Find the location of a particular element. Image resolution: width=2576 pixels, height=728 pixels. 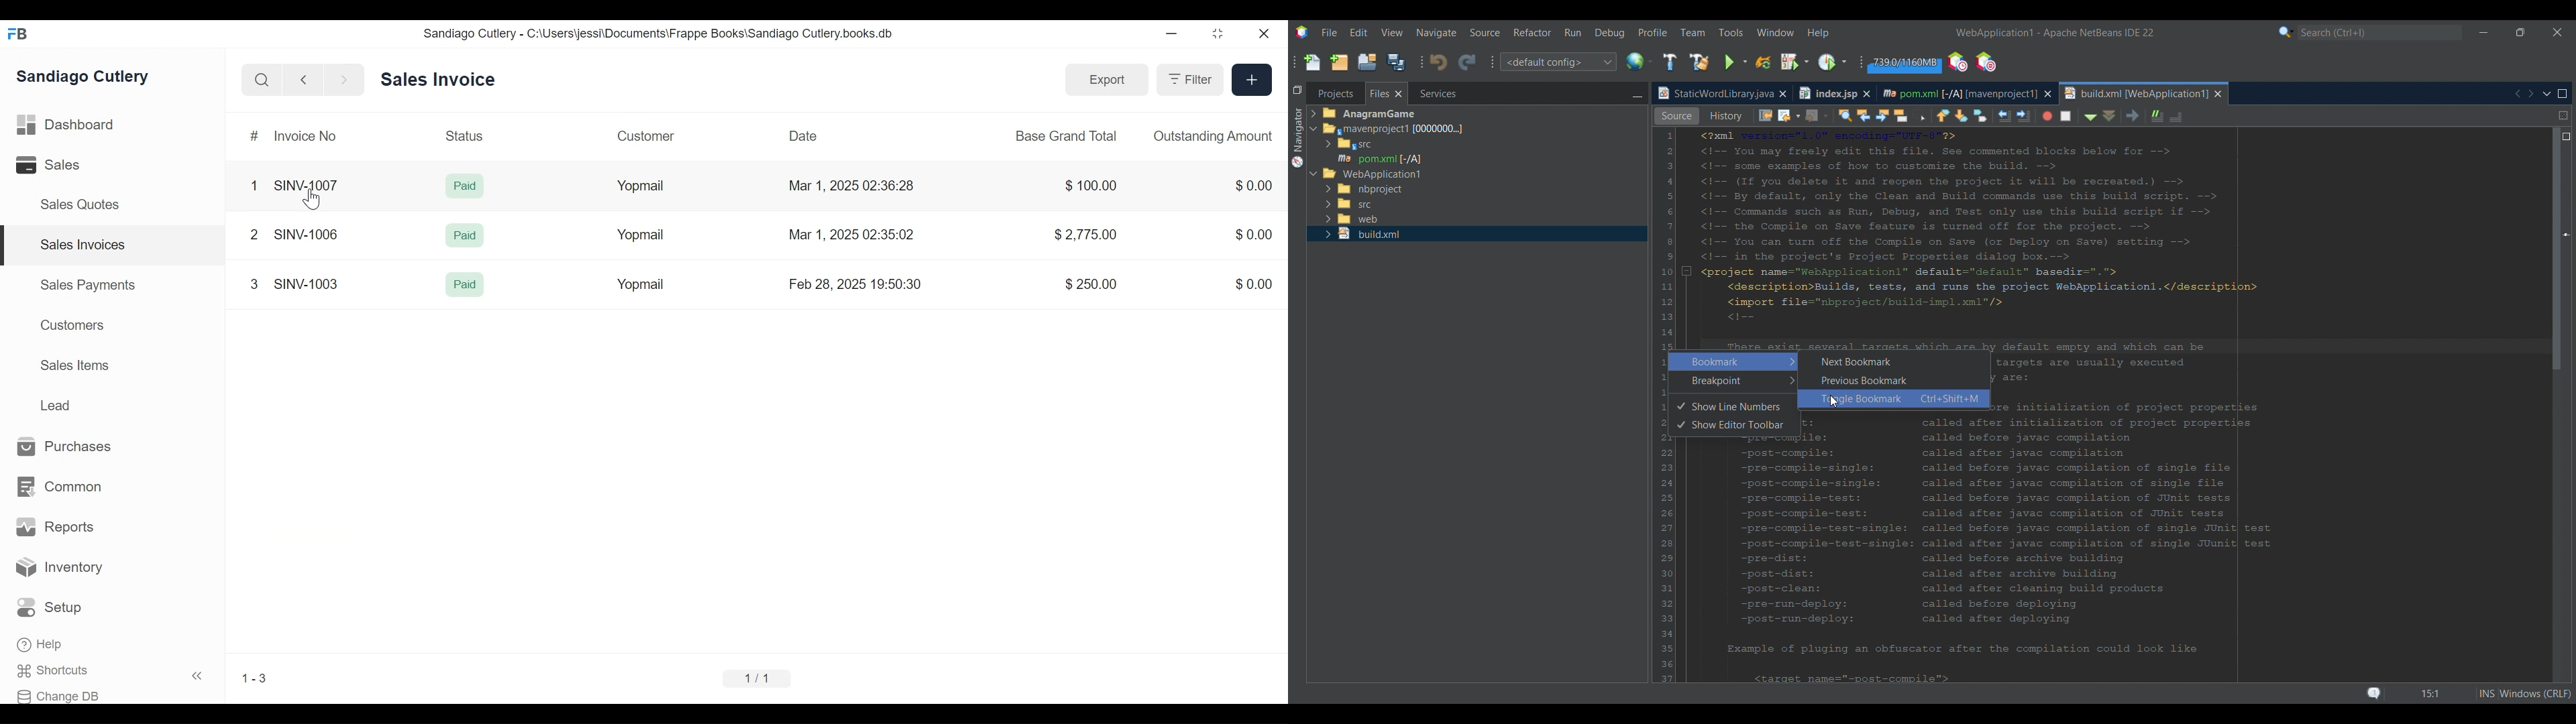

Export is located at coordinates (1106, 80).